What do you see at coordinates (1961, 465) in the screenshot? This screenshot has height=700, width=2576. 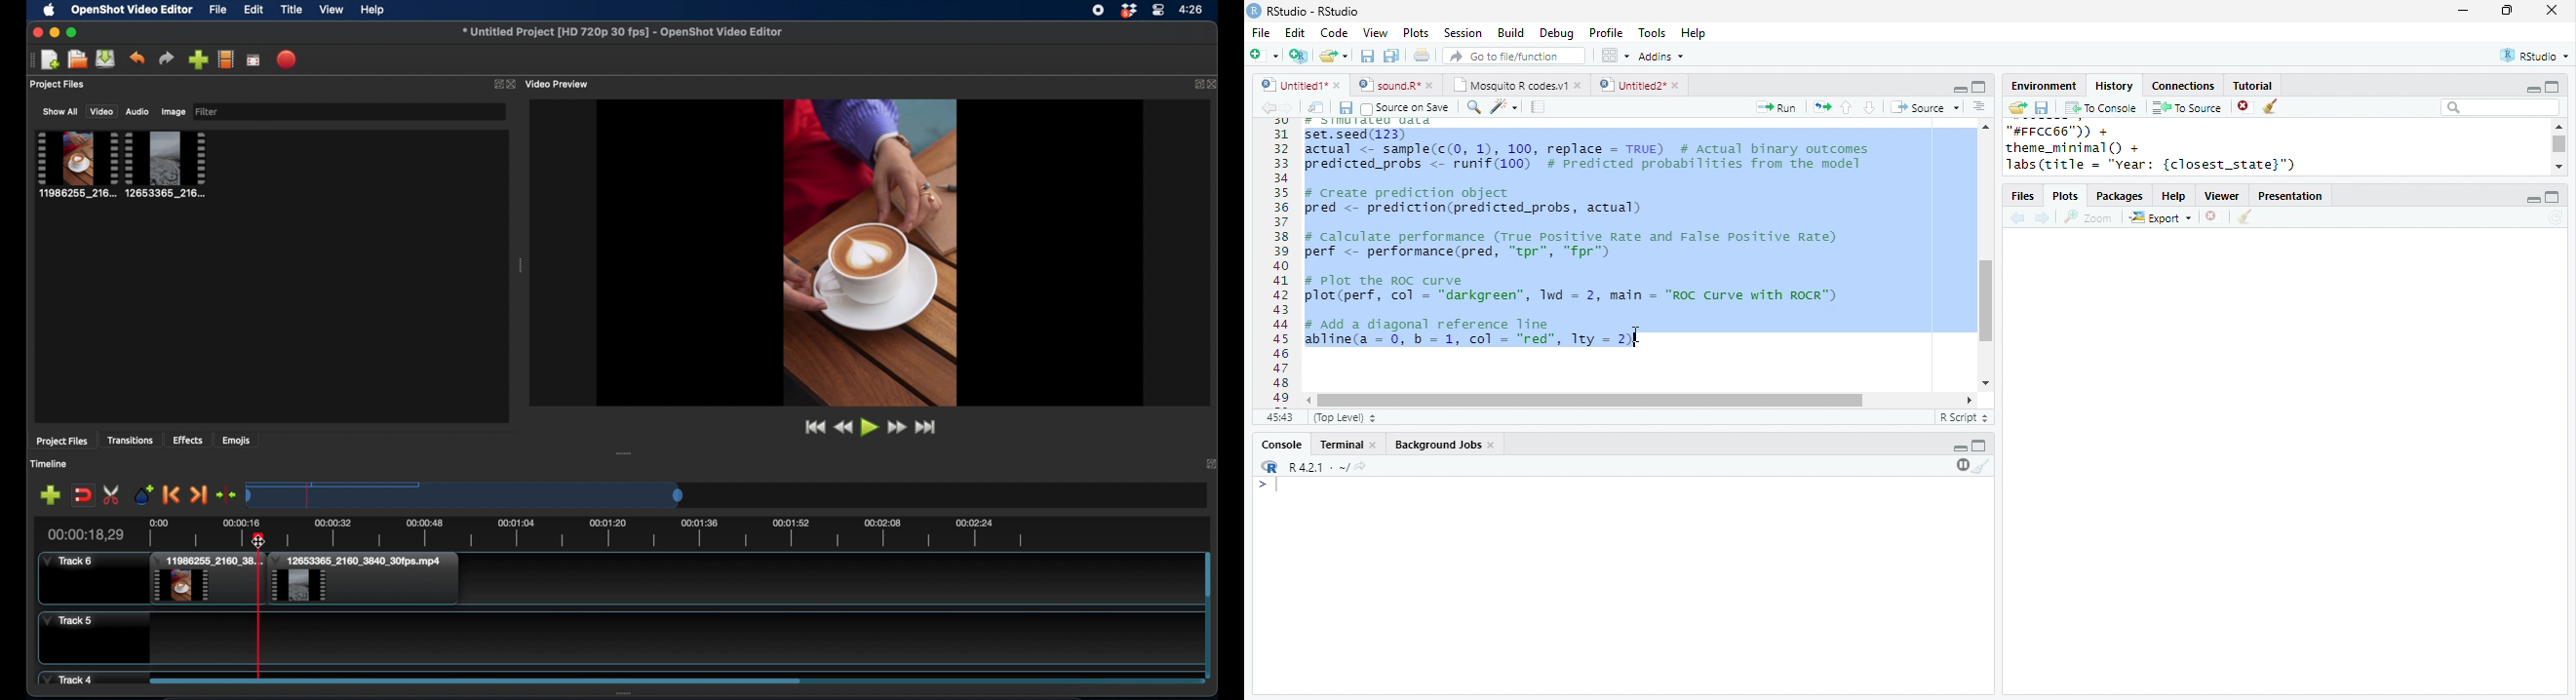 I see `pause` at bounding box center [1961, 465].